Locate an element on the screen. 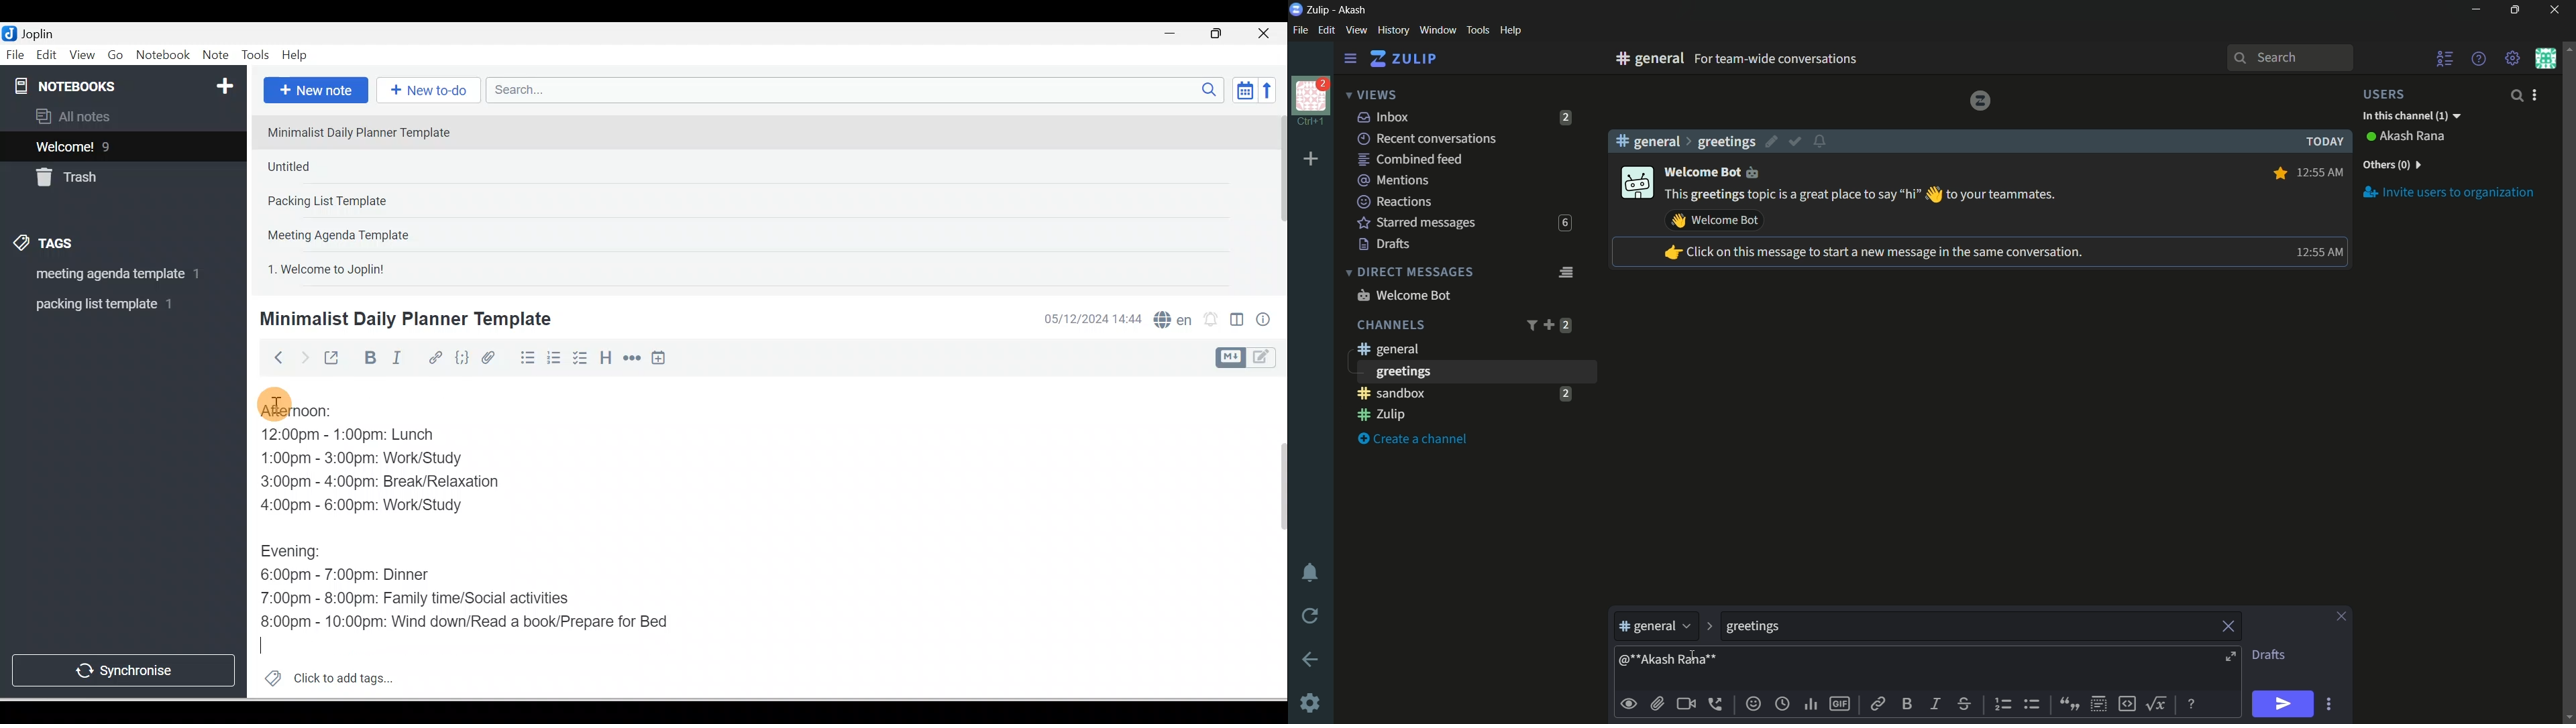 This screenshot has height=728, width=2576. Toggle editors is located at coordinates (1237, 322).